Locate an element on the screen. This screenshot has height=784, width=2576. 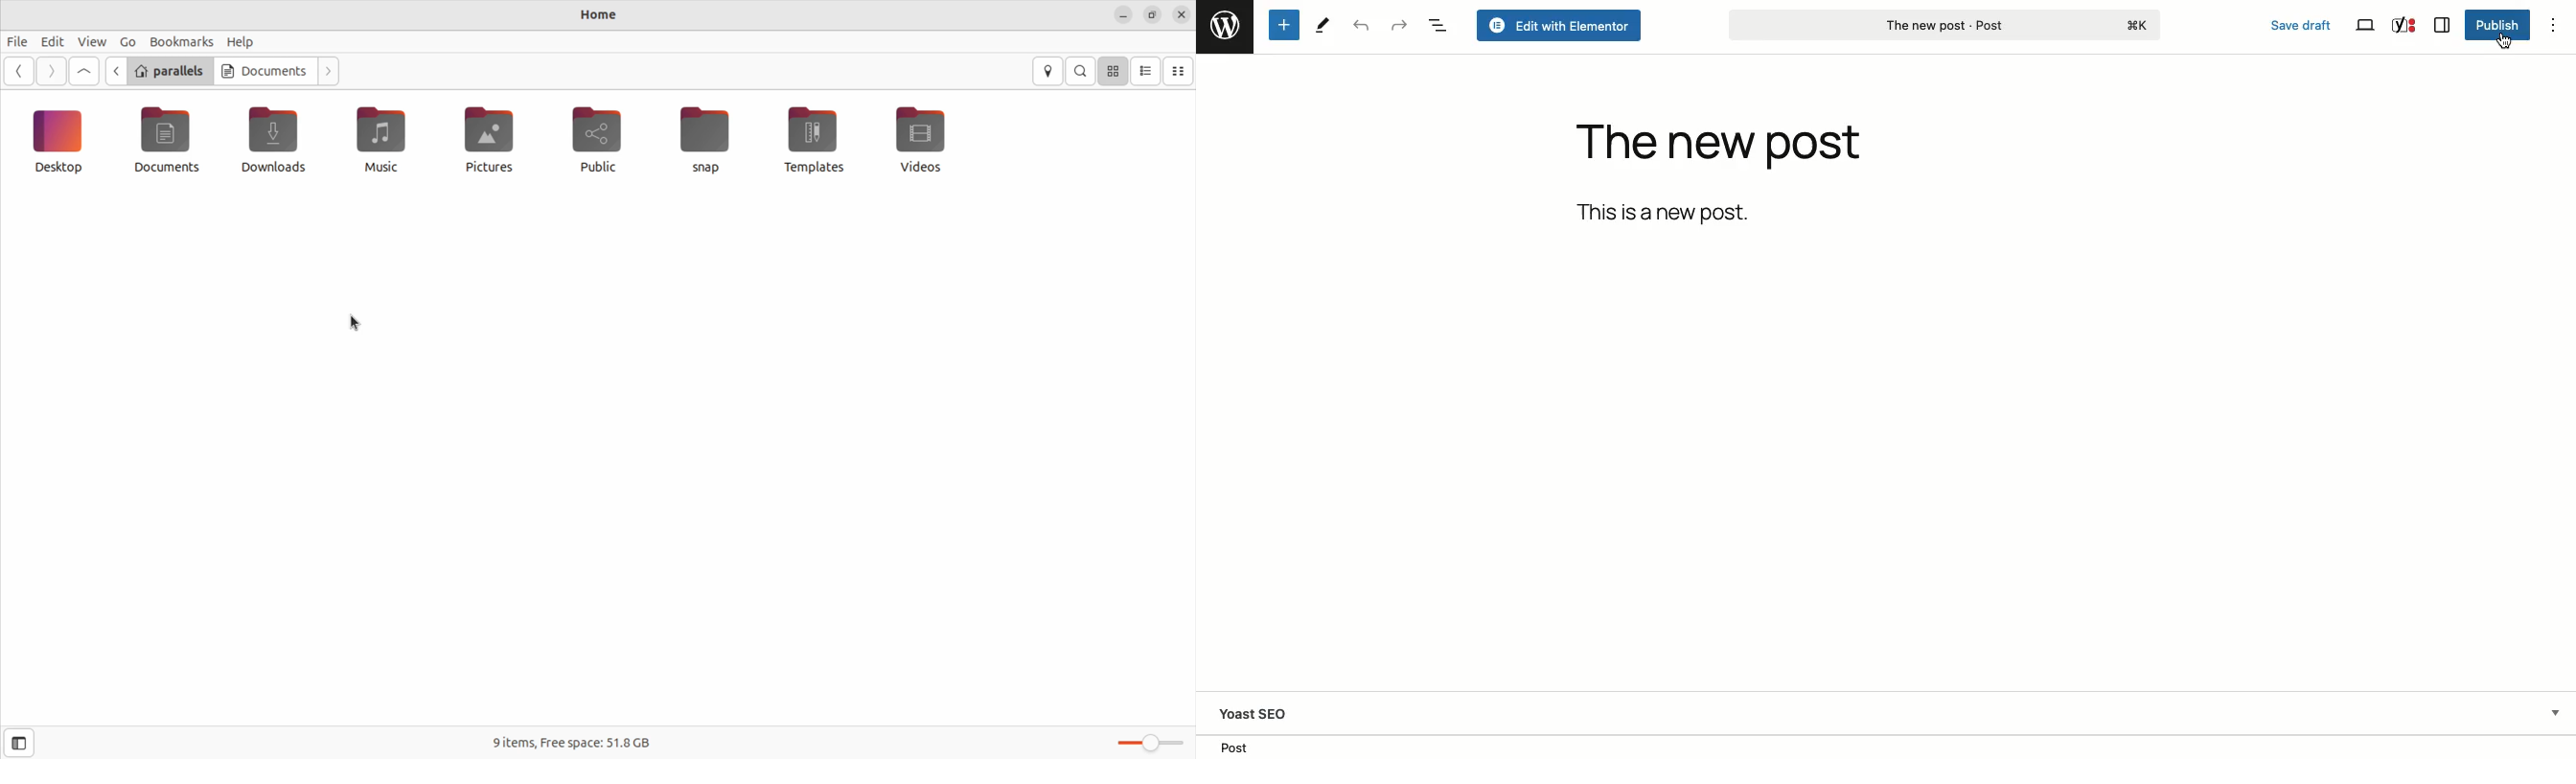
Yoast SEO is located at coordinates (2403, 24).